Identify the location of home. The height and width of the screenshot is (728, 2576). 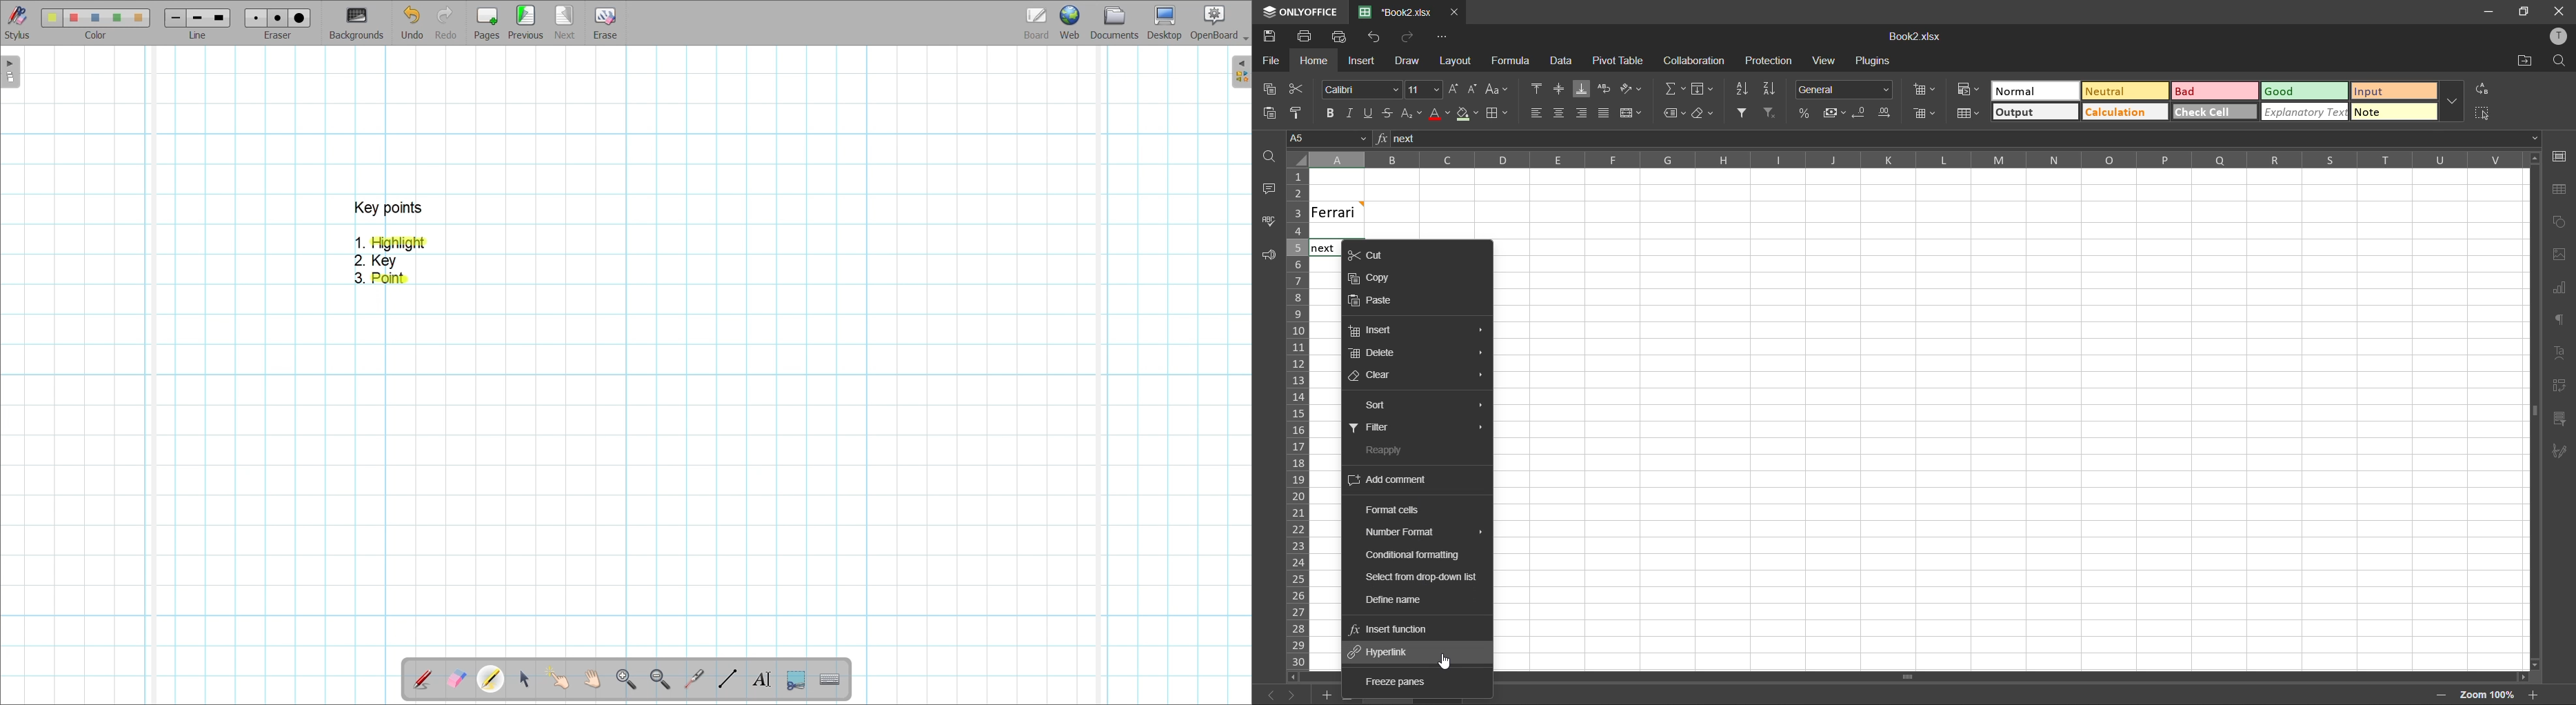
(1310, 61).